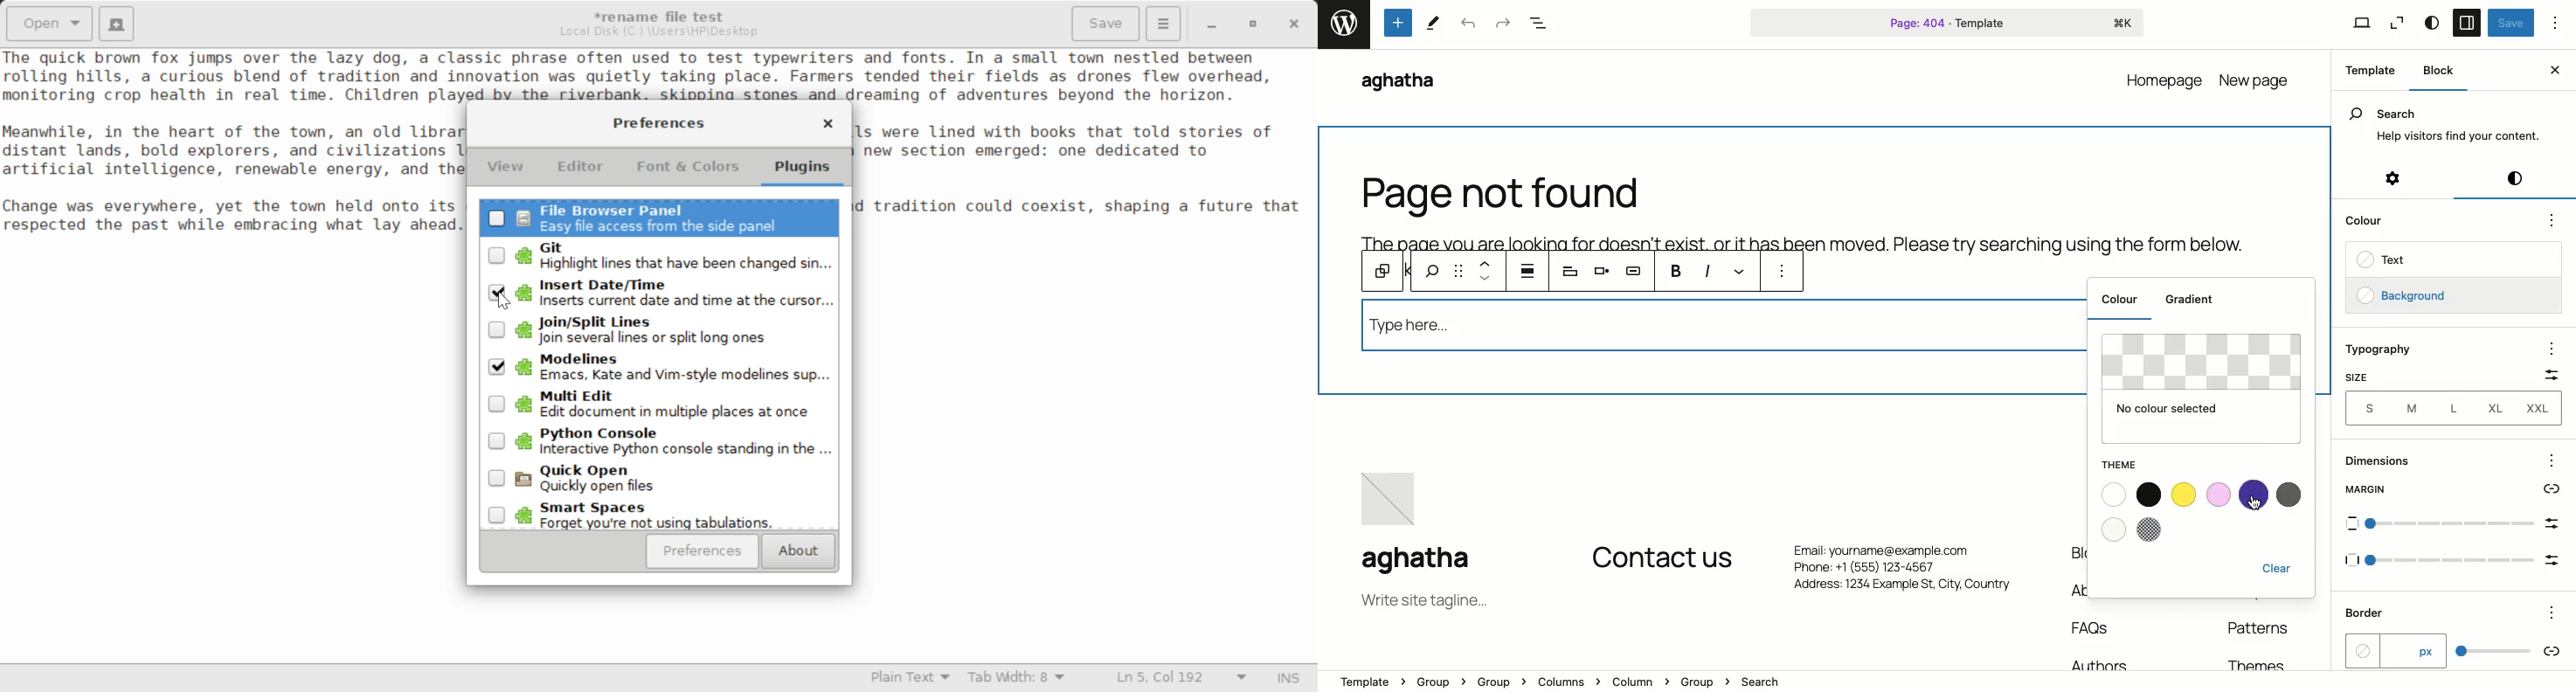 The image size is (2576, 700). I want to click on Dimensions, so click(2390, 461).